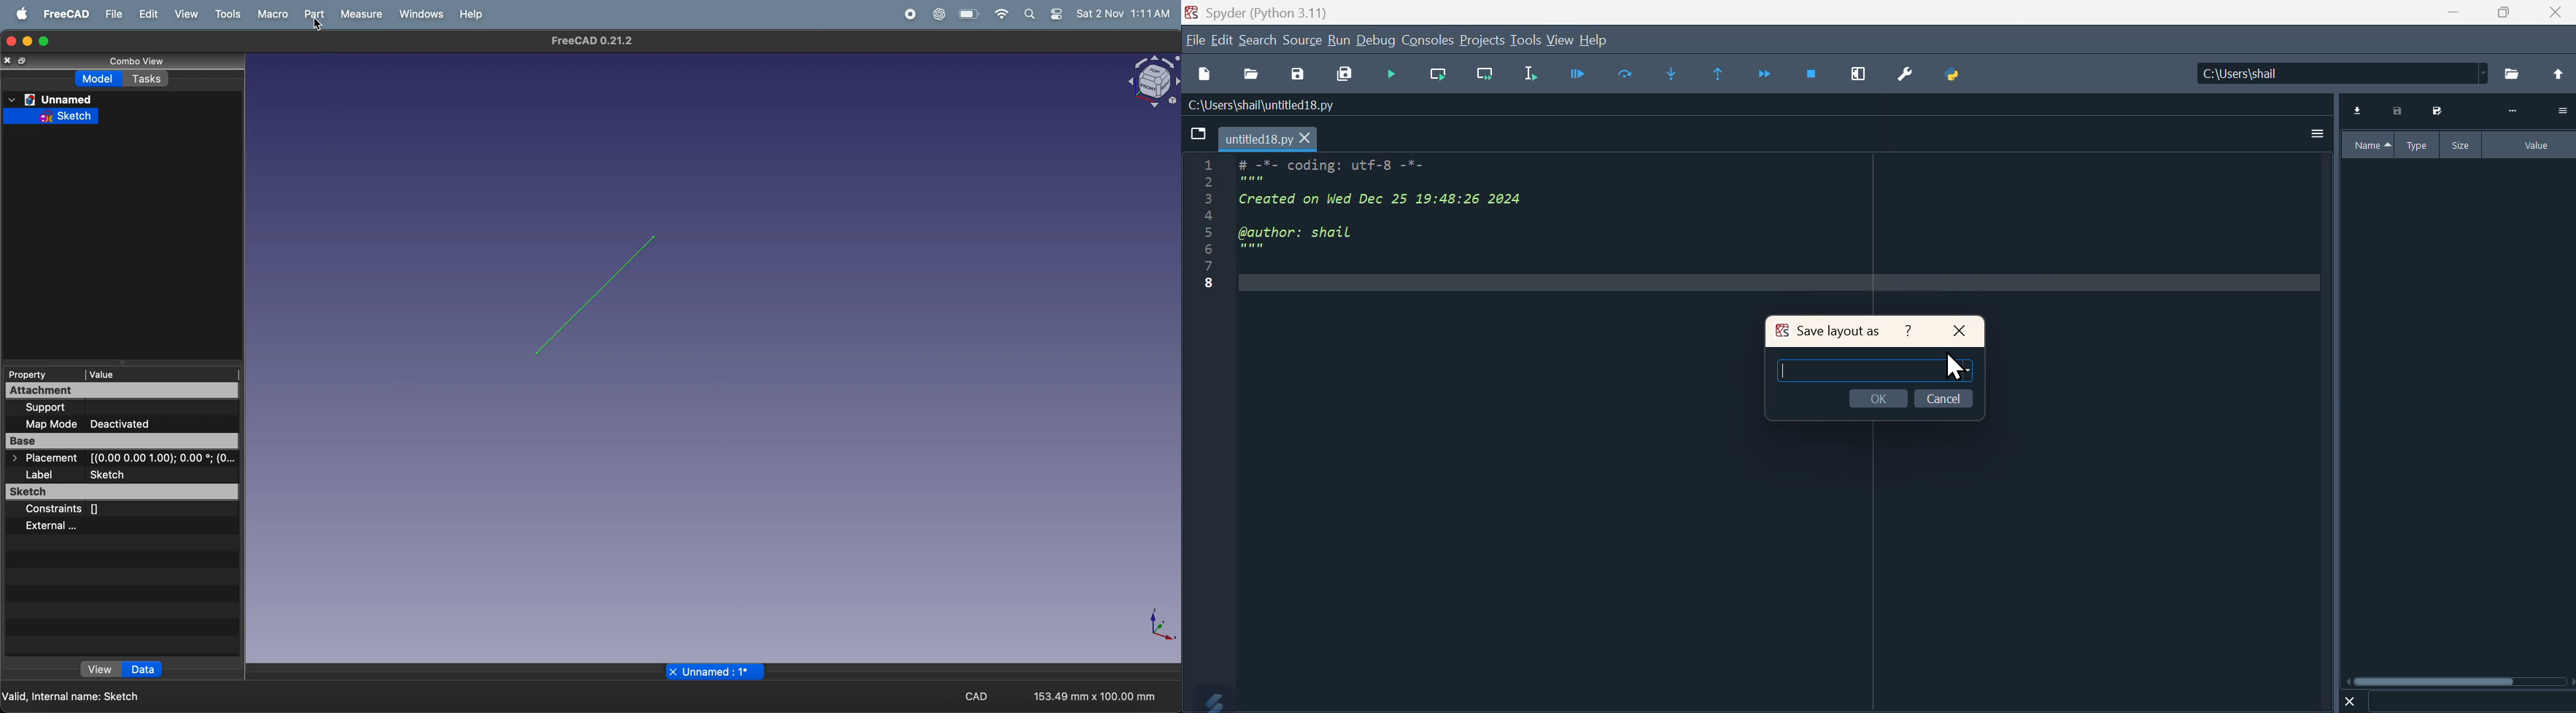  What do you see at coordinates (1269, 140) in the screenshot?
I see `Untitled18.py` at bounding box center [1269, 140].